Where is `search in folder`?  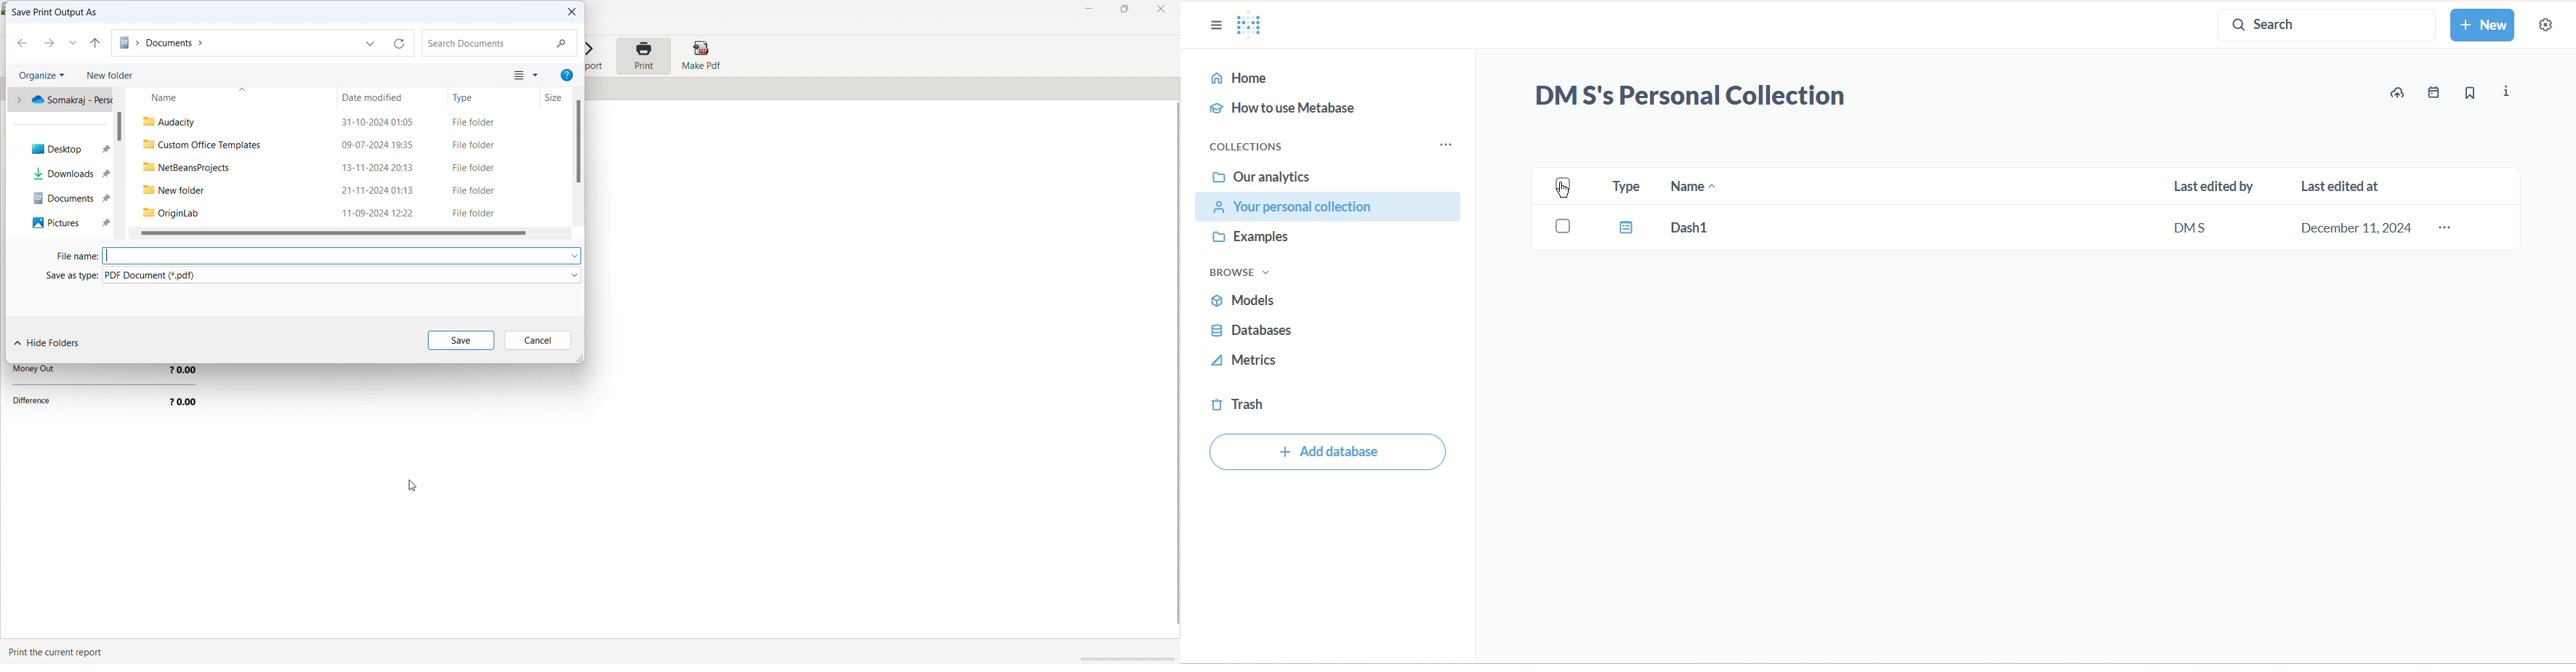 search in folder is located at coordinates (499, 43).